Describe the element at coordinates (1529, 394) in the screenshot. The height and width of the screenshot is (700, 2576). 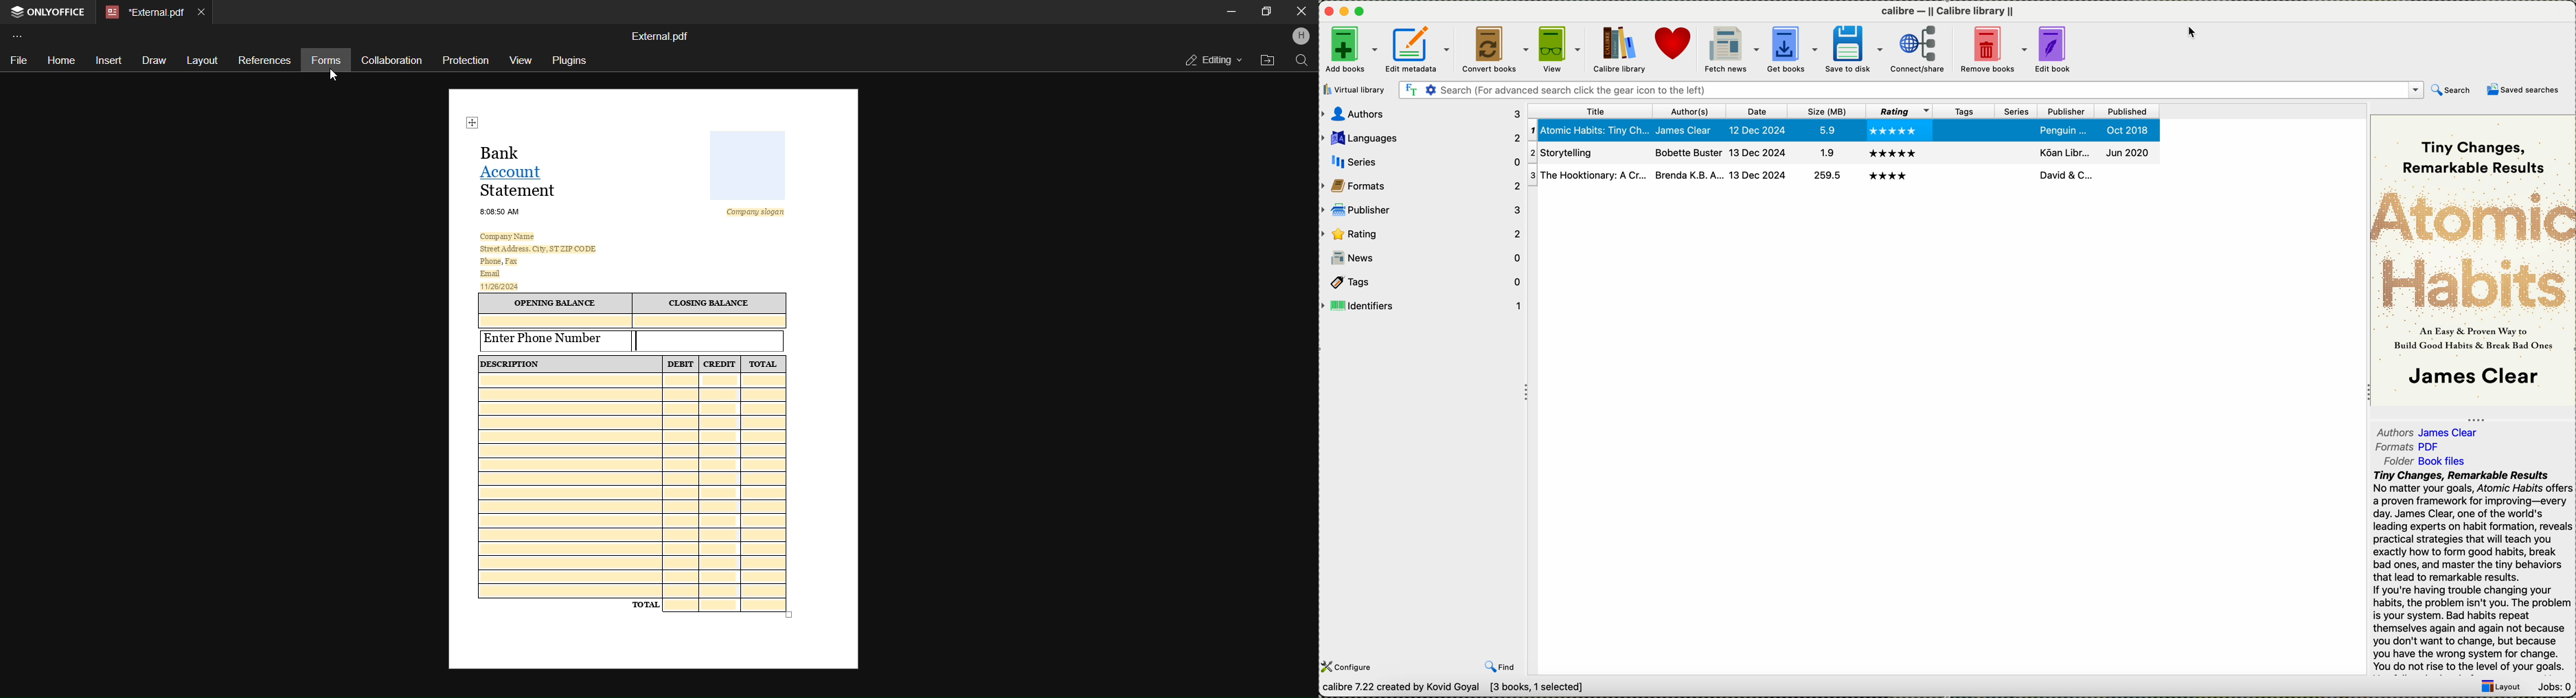
I see `Collapse` at that location.